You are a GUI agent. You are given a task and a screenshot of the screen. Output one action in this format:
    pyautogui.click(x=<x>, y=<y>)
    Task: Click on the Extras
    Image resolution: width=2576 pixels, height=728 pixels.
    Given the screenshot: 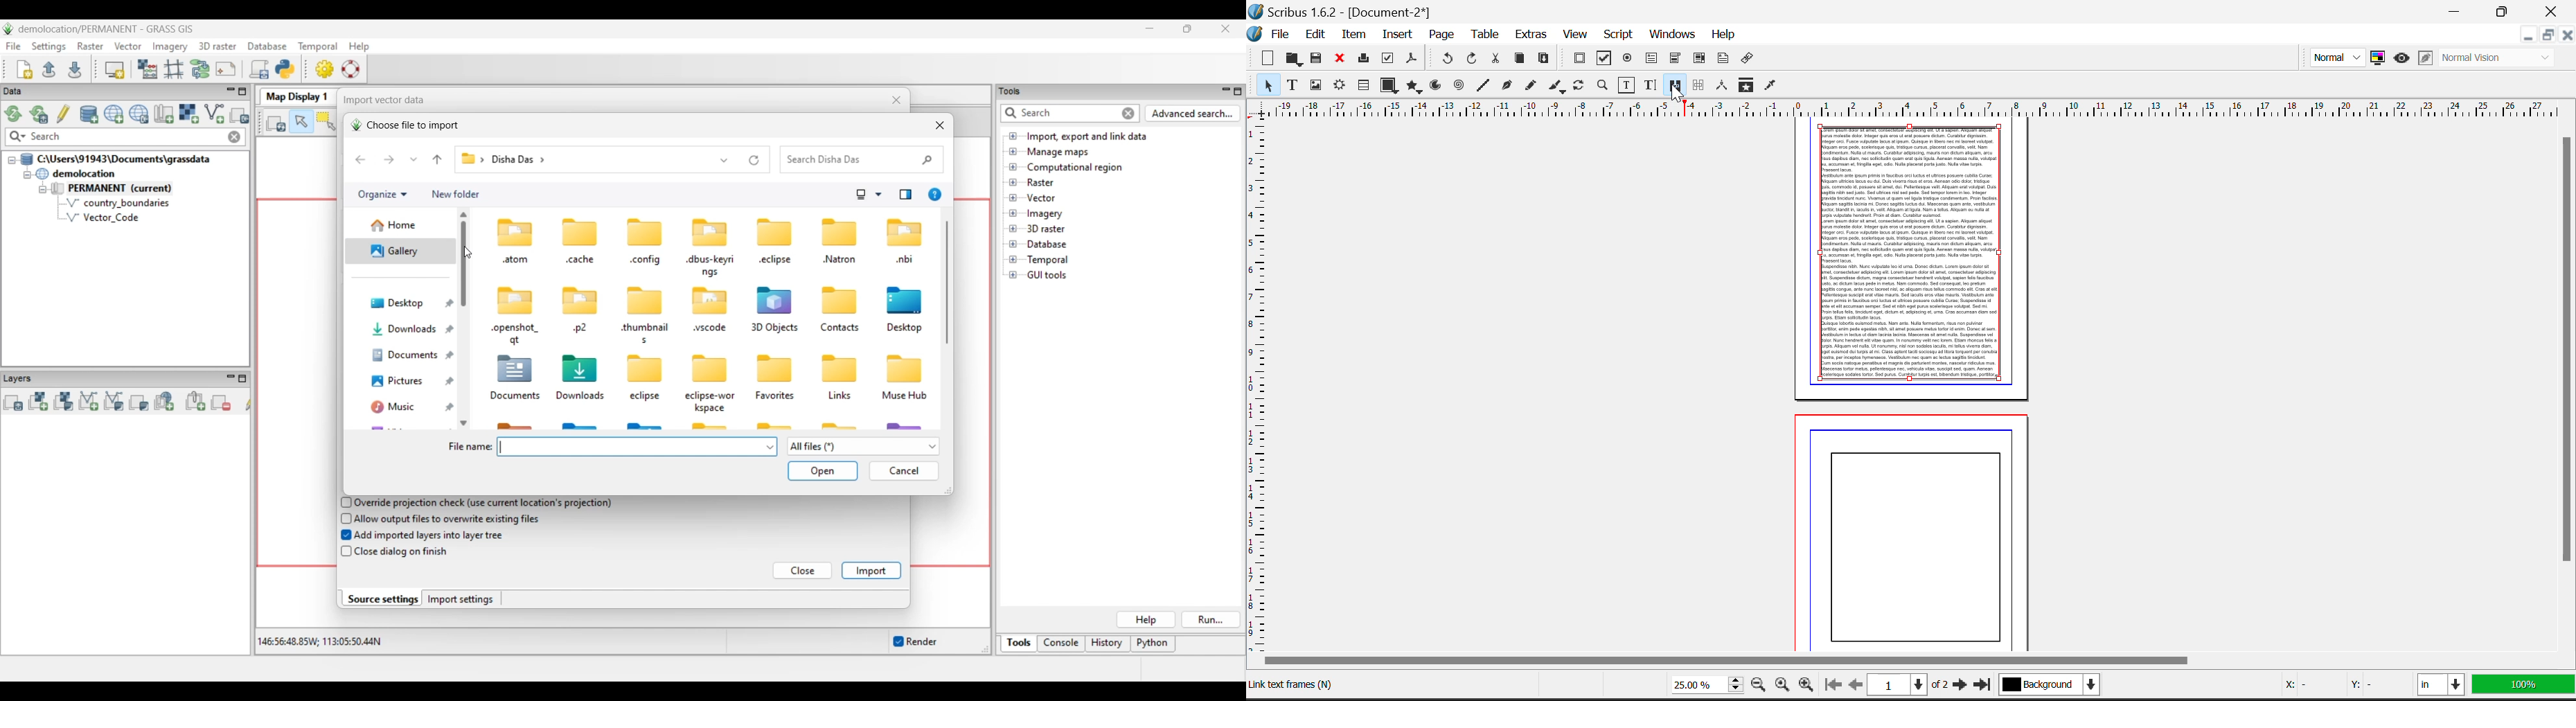 What is the action you would take?
    pyautogui.click(x=1531, y=36)
    